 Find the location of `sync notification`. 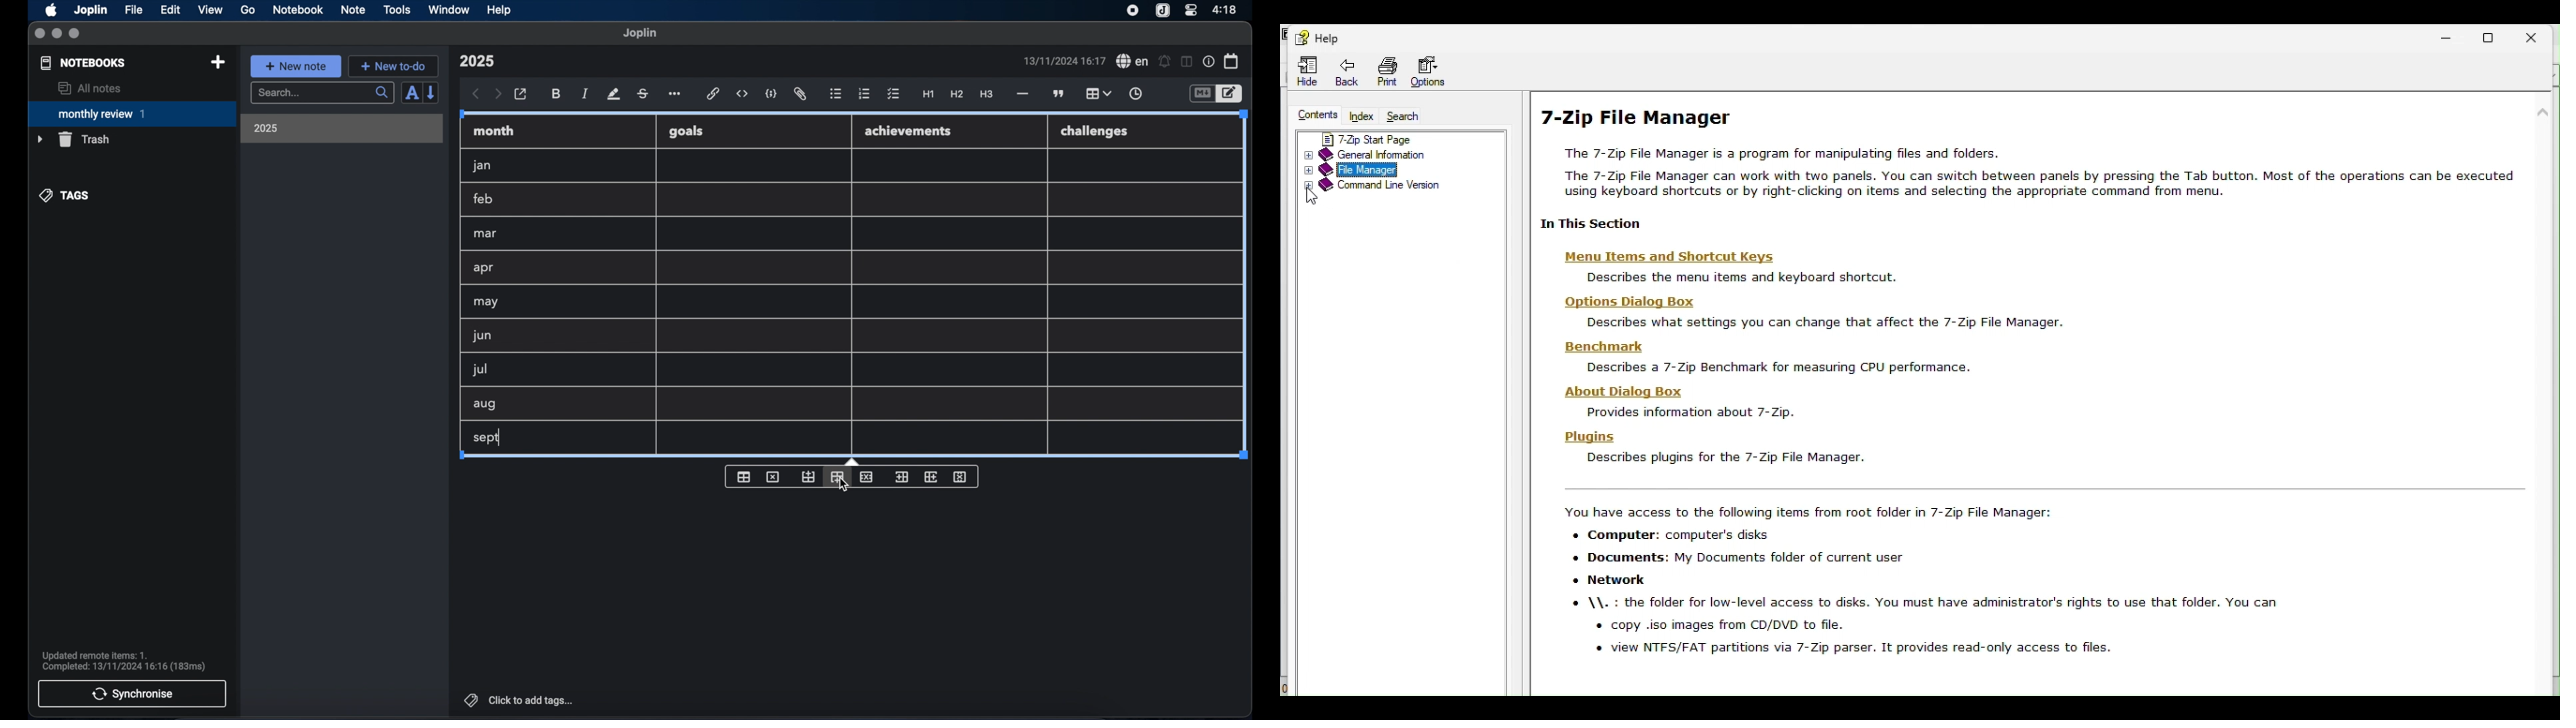

sync notification is located at coordinates (124, 661).